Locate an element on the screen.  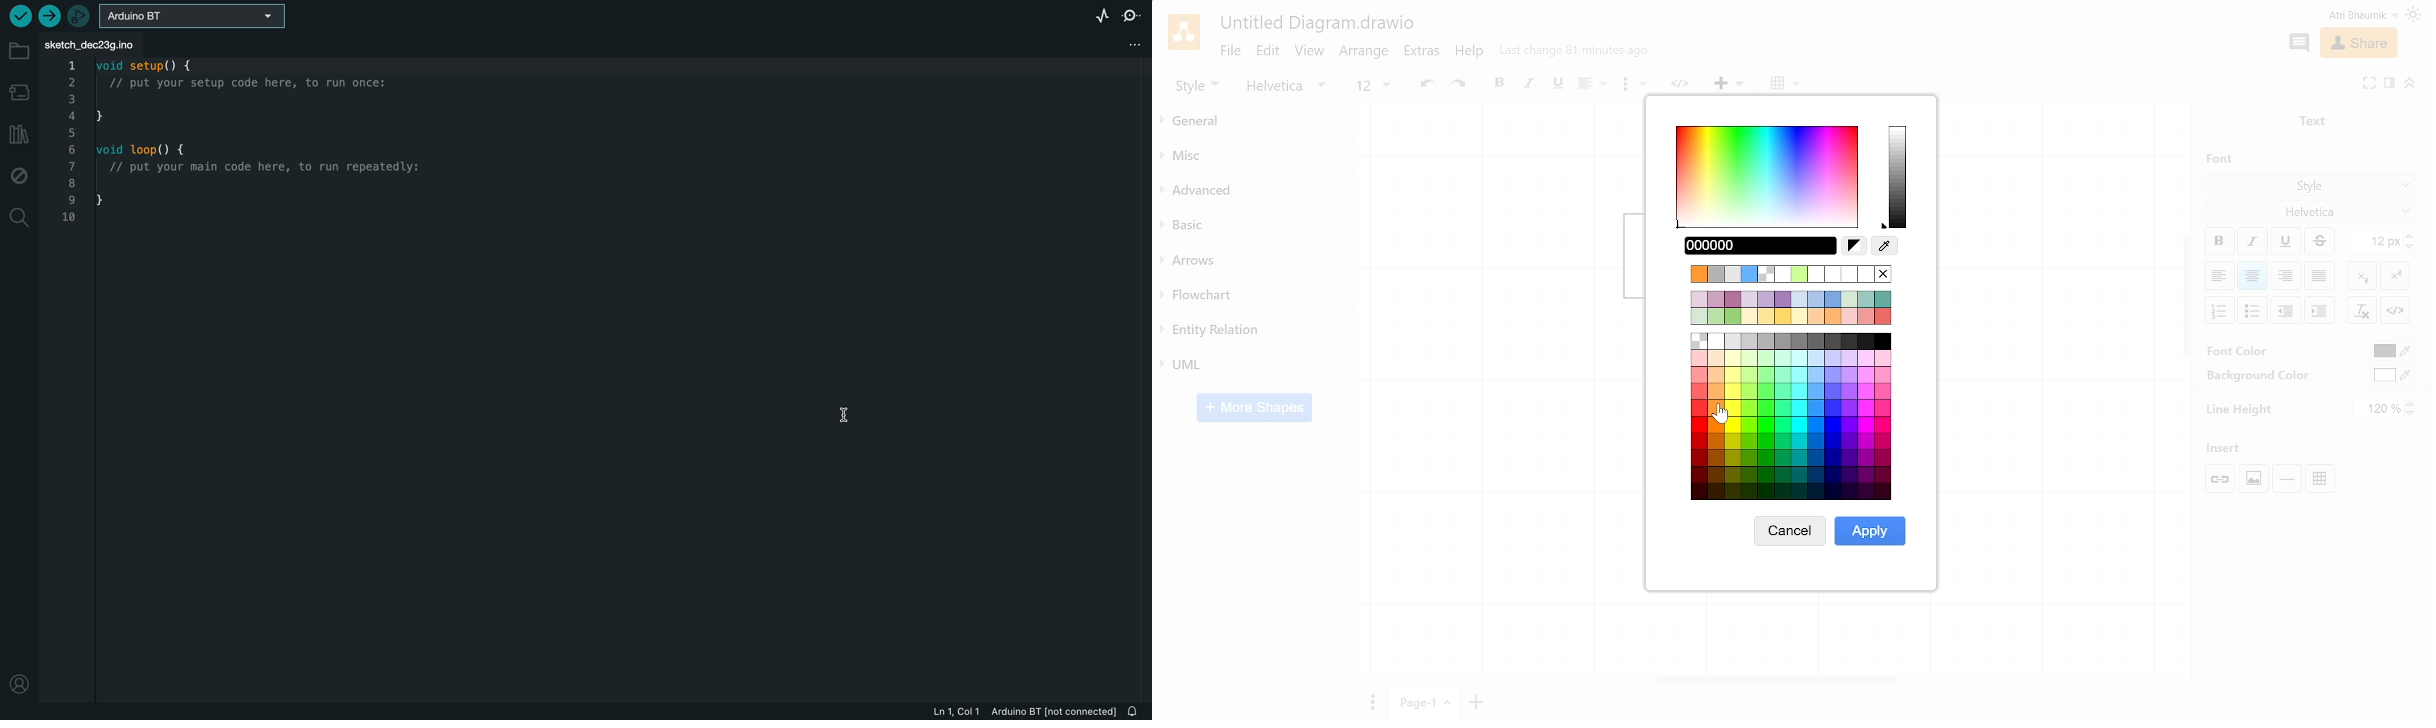
Link is located at coordinates (2222, 479).